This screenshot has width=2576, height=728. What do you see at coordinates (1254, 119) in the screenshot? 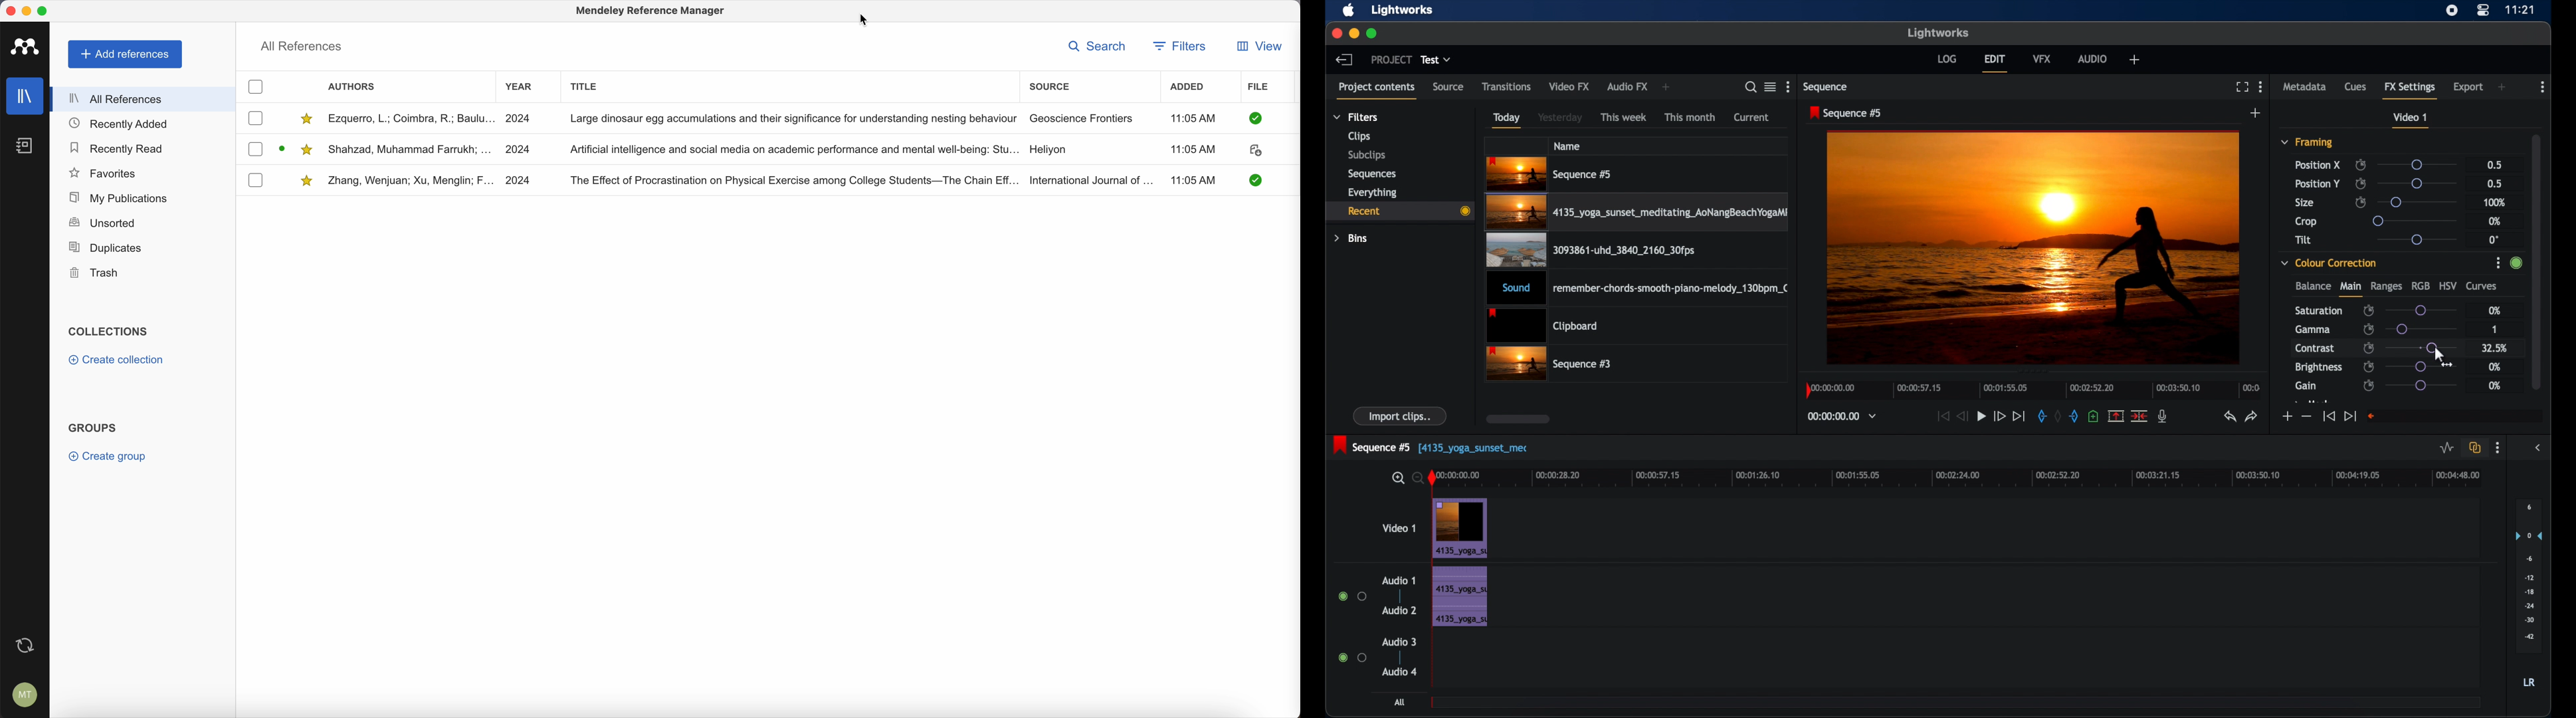
I see `pdf downloaded` at bounding box center [1254, 119].